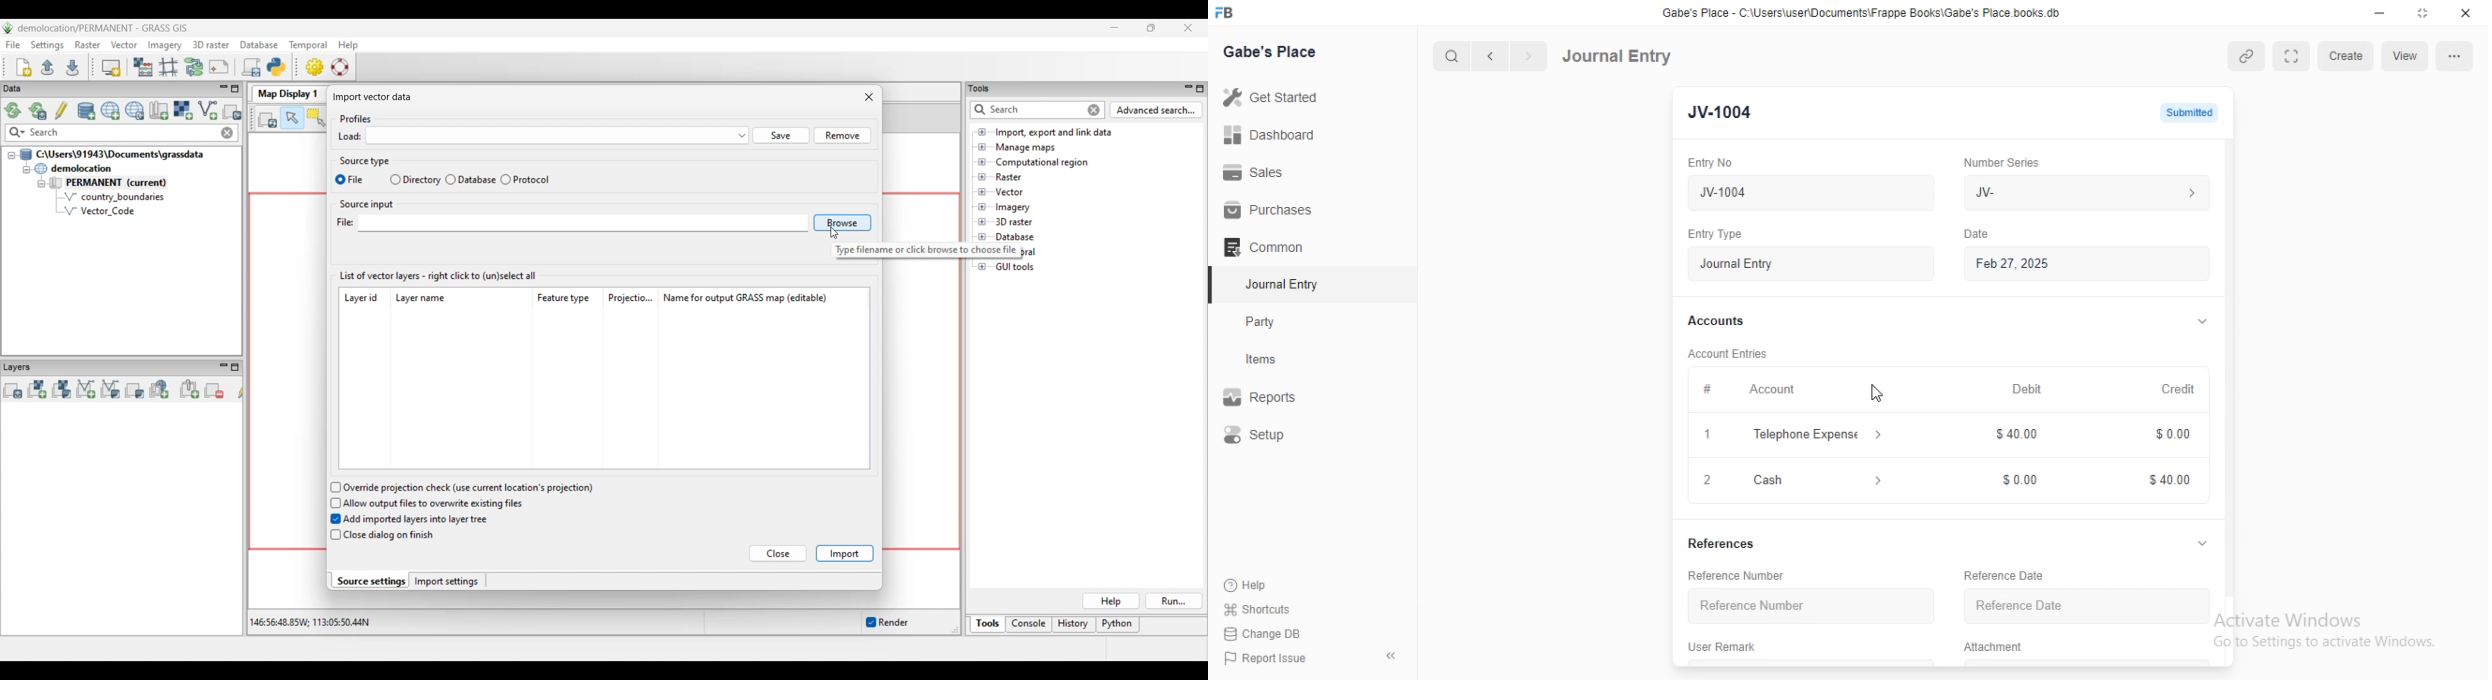  I want to click on 0.00, so click(2015, 480).